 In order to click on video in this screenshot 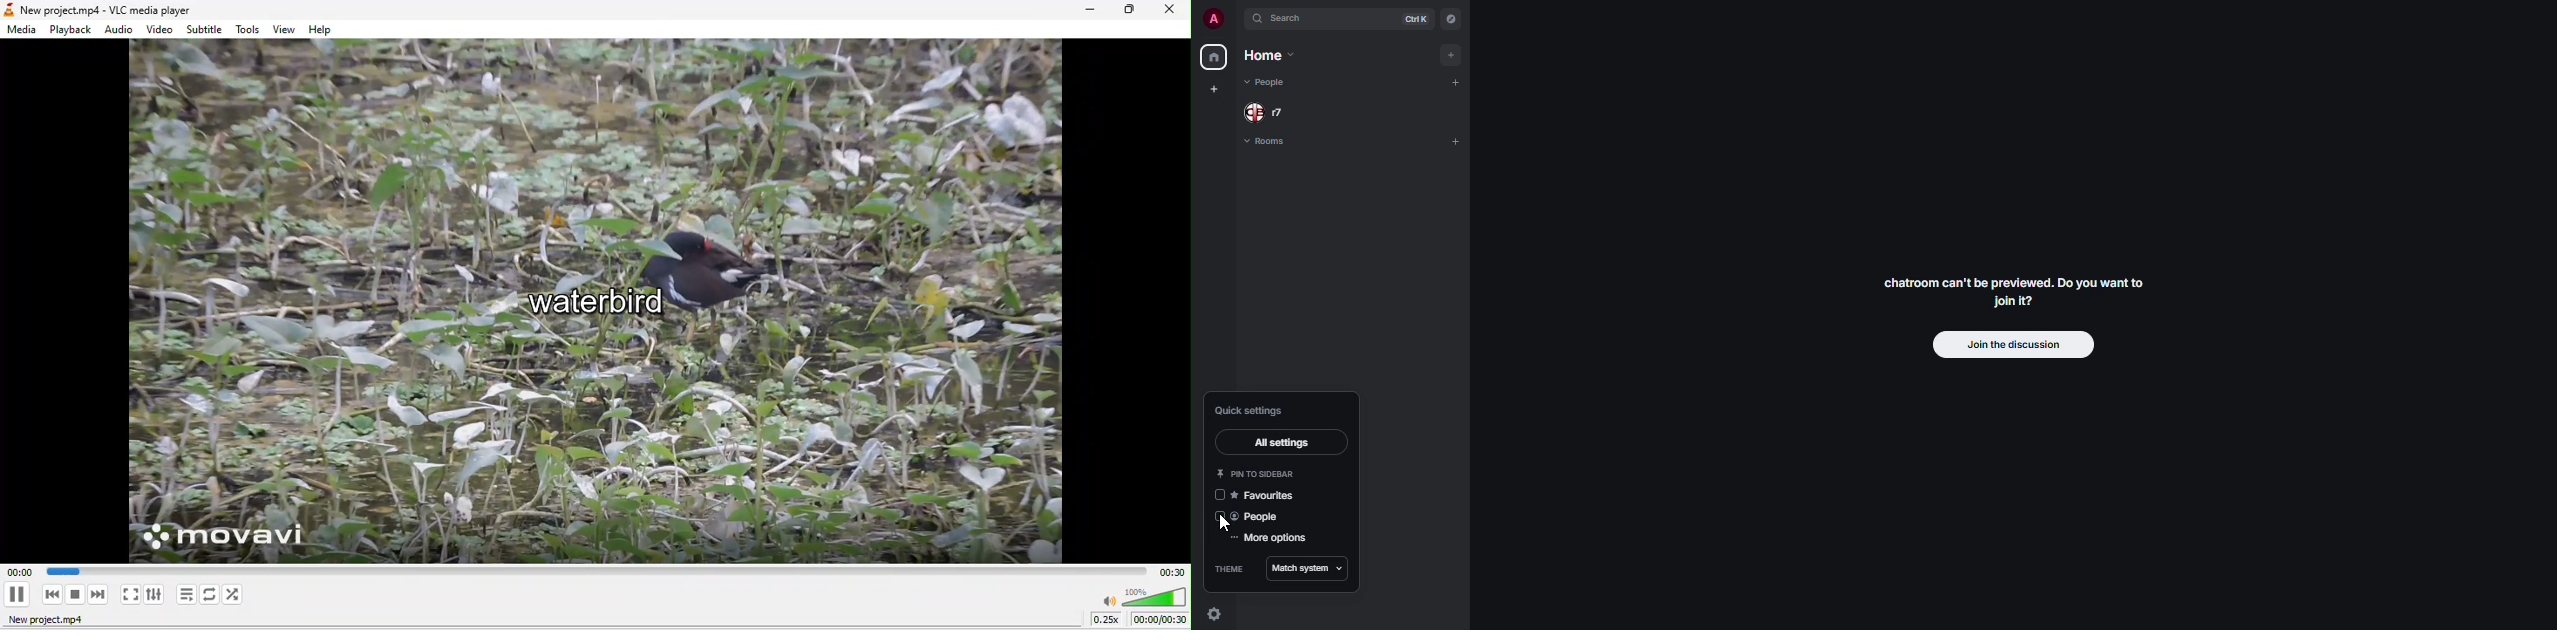, I will do `click(161, 30)`.